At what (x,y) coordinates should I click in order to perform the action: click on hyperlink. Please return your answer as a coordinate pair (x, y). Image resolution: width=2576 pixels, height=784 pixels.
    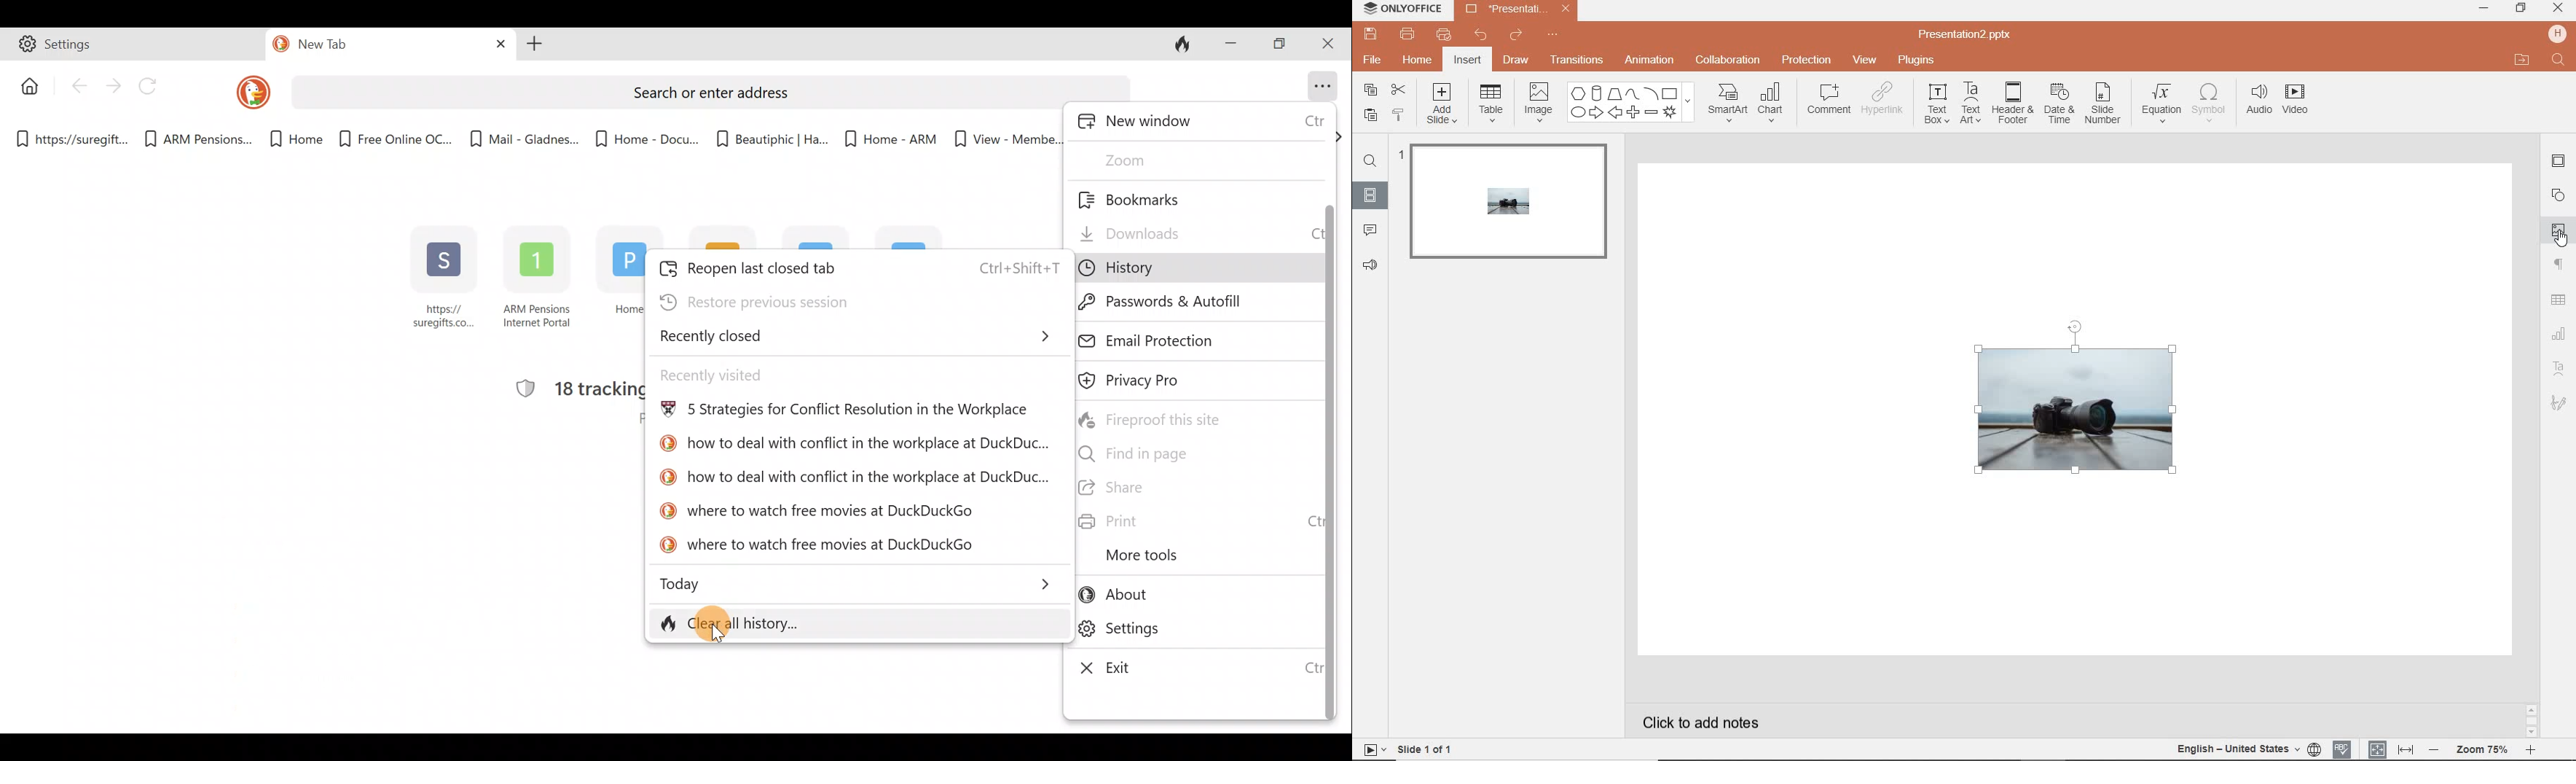
    Looking at the image, I should click on (1887, 102).